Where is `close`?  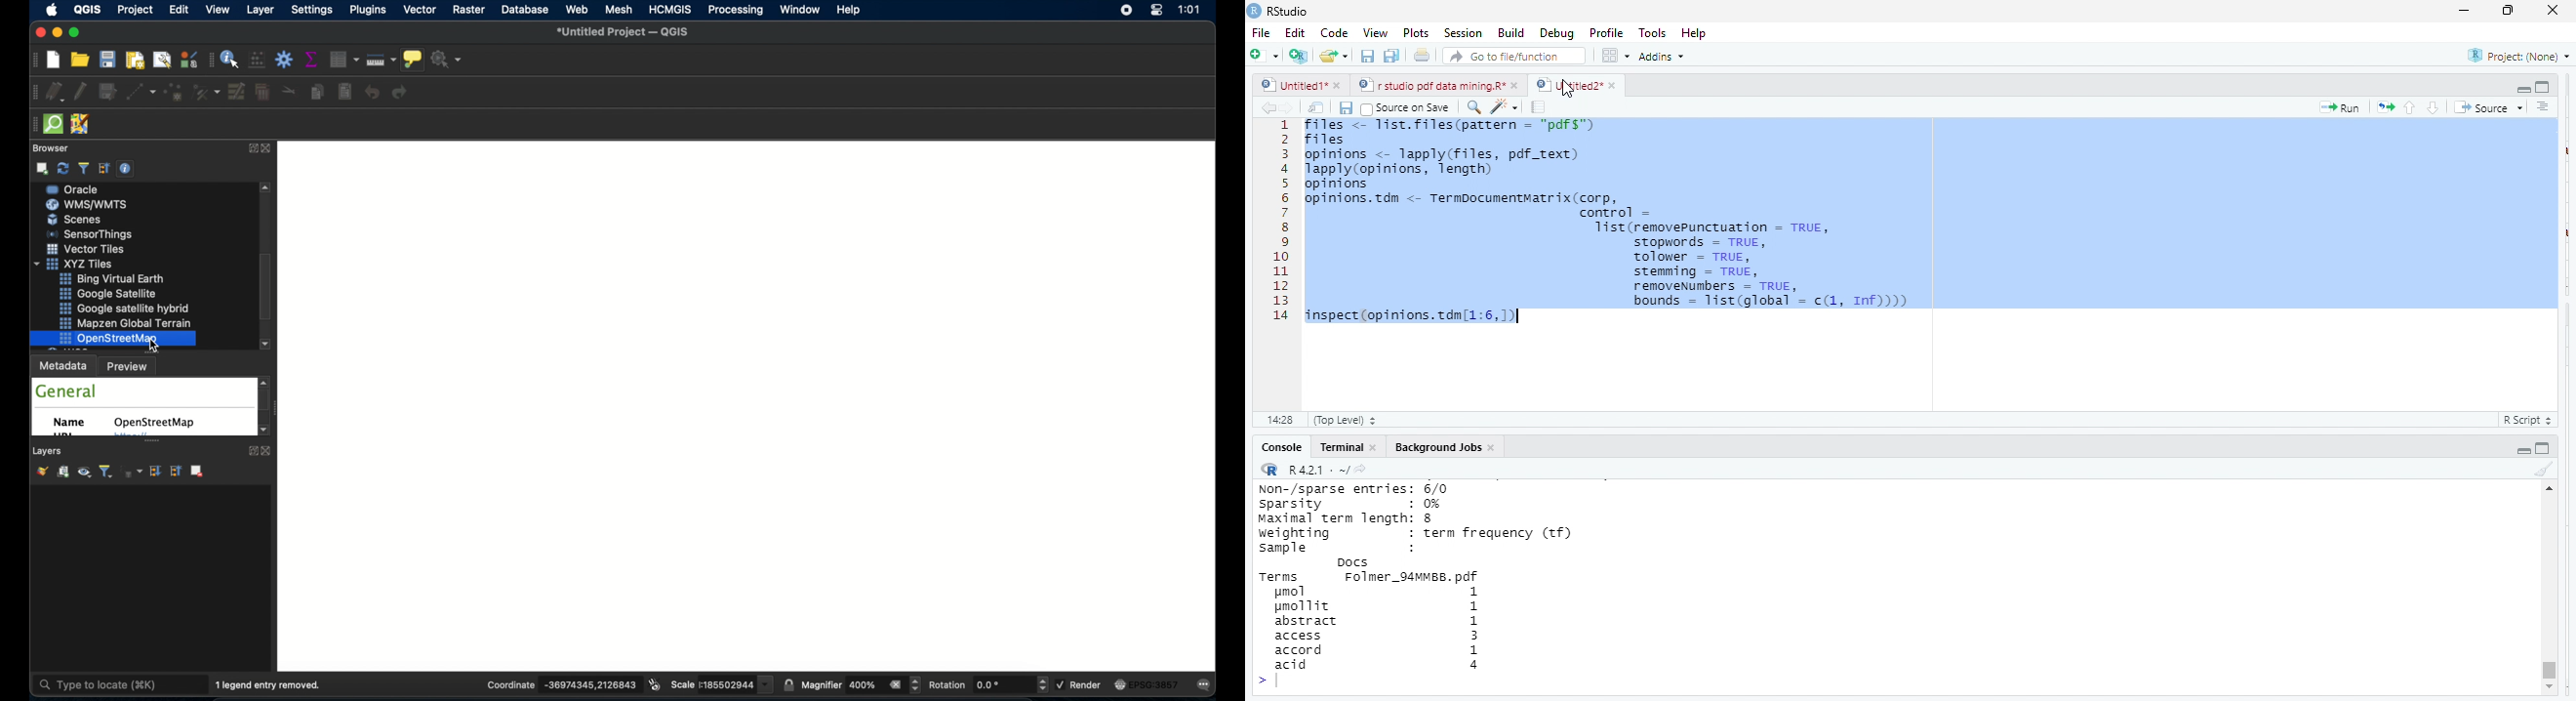
close is located at coordinates (39, 32).